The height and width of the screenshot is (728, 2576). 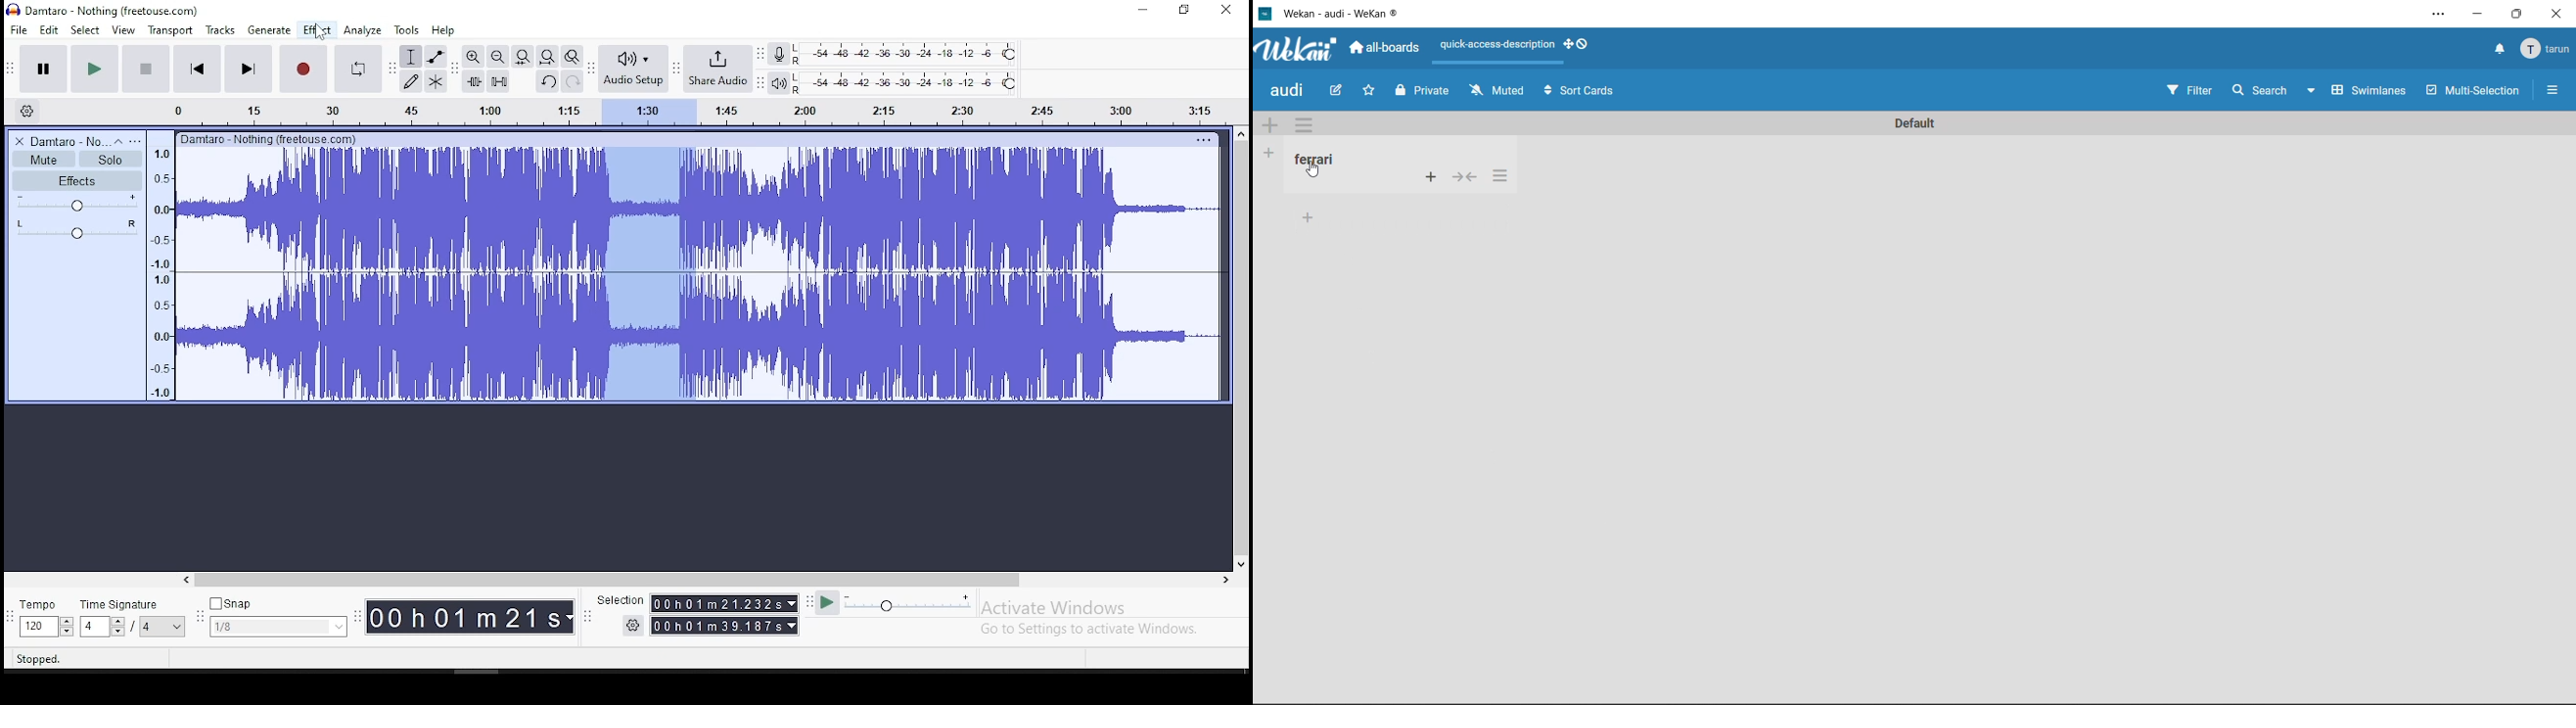 I want to click on play, so click(x=94, y=70).